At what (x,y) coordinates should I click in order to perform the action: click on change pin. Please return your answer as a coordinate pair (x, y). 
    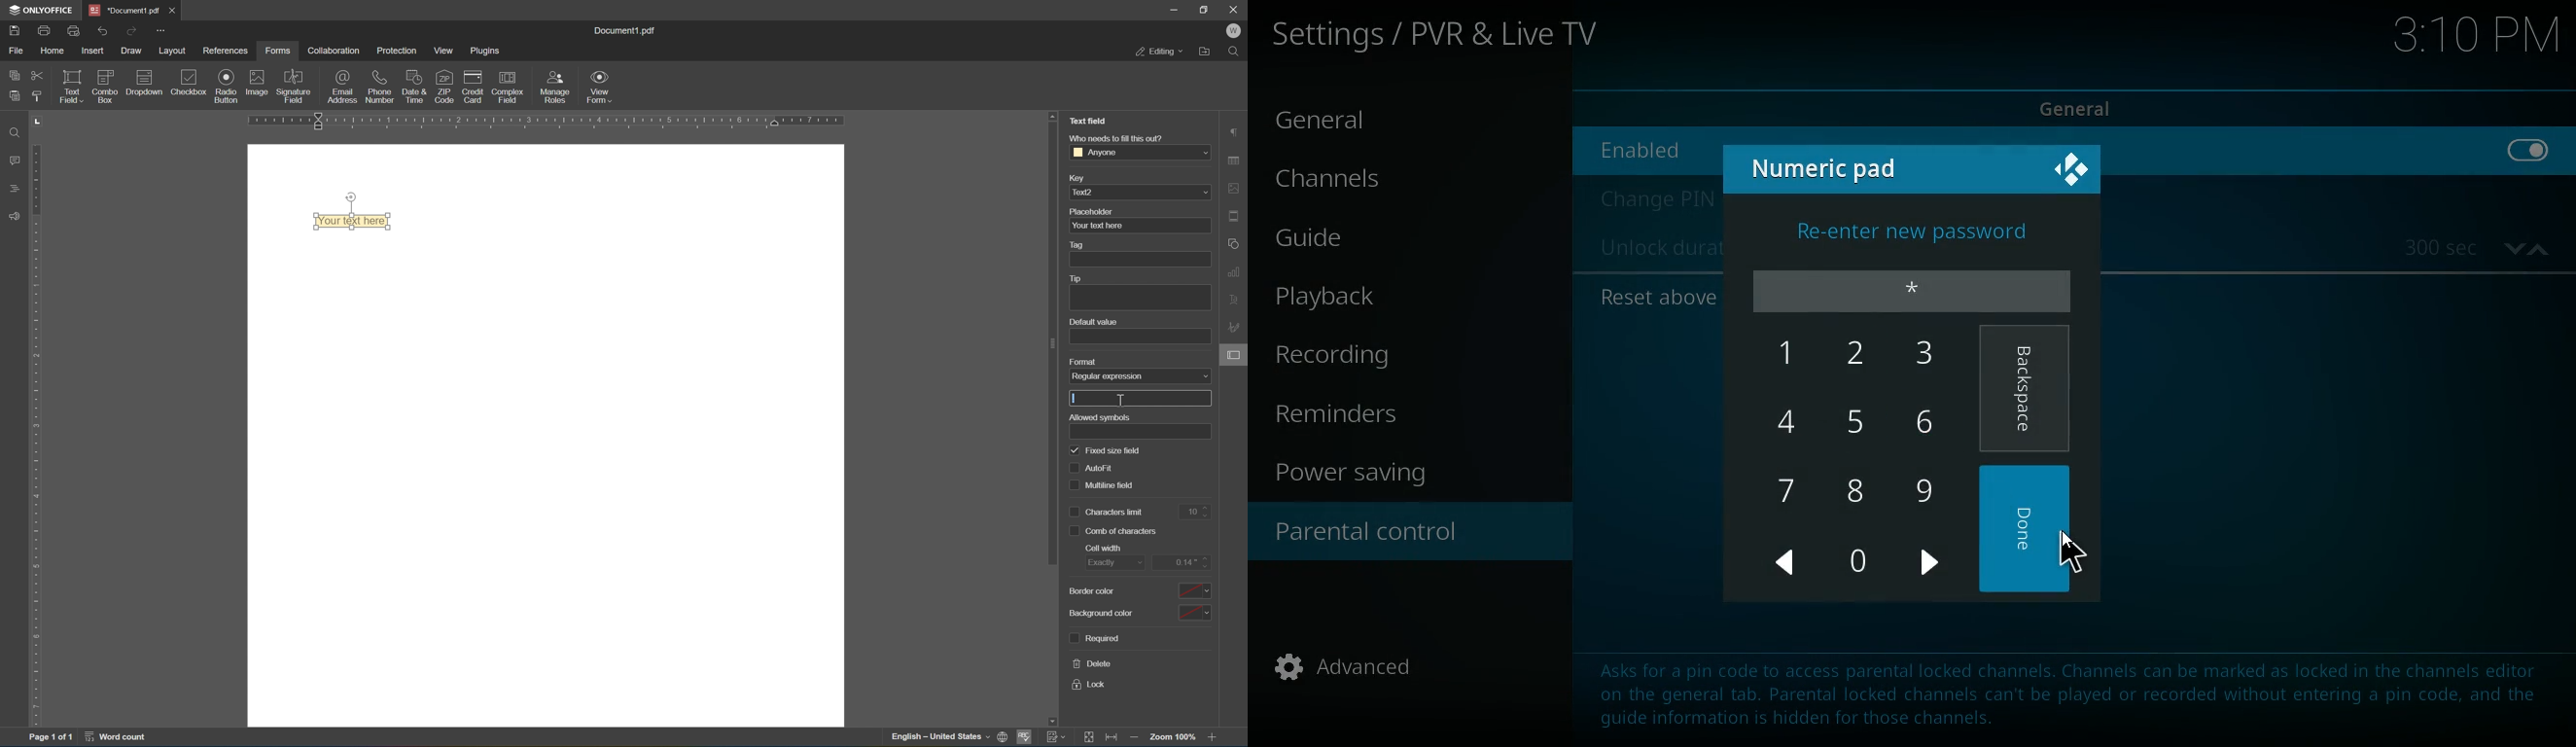
    Looking at the image, I should click on (1654, 199).